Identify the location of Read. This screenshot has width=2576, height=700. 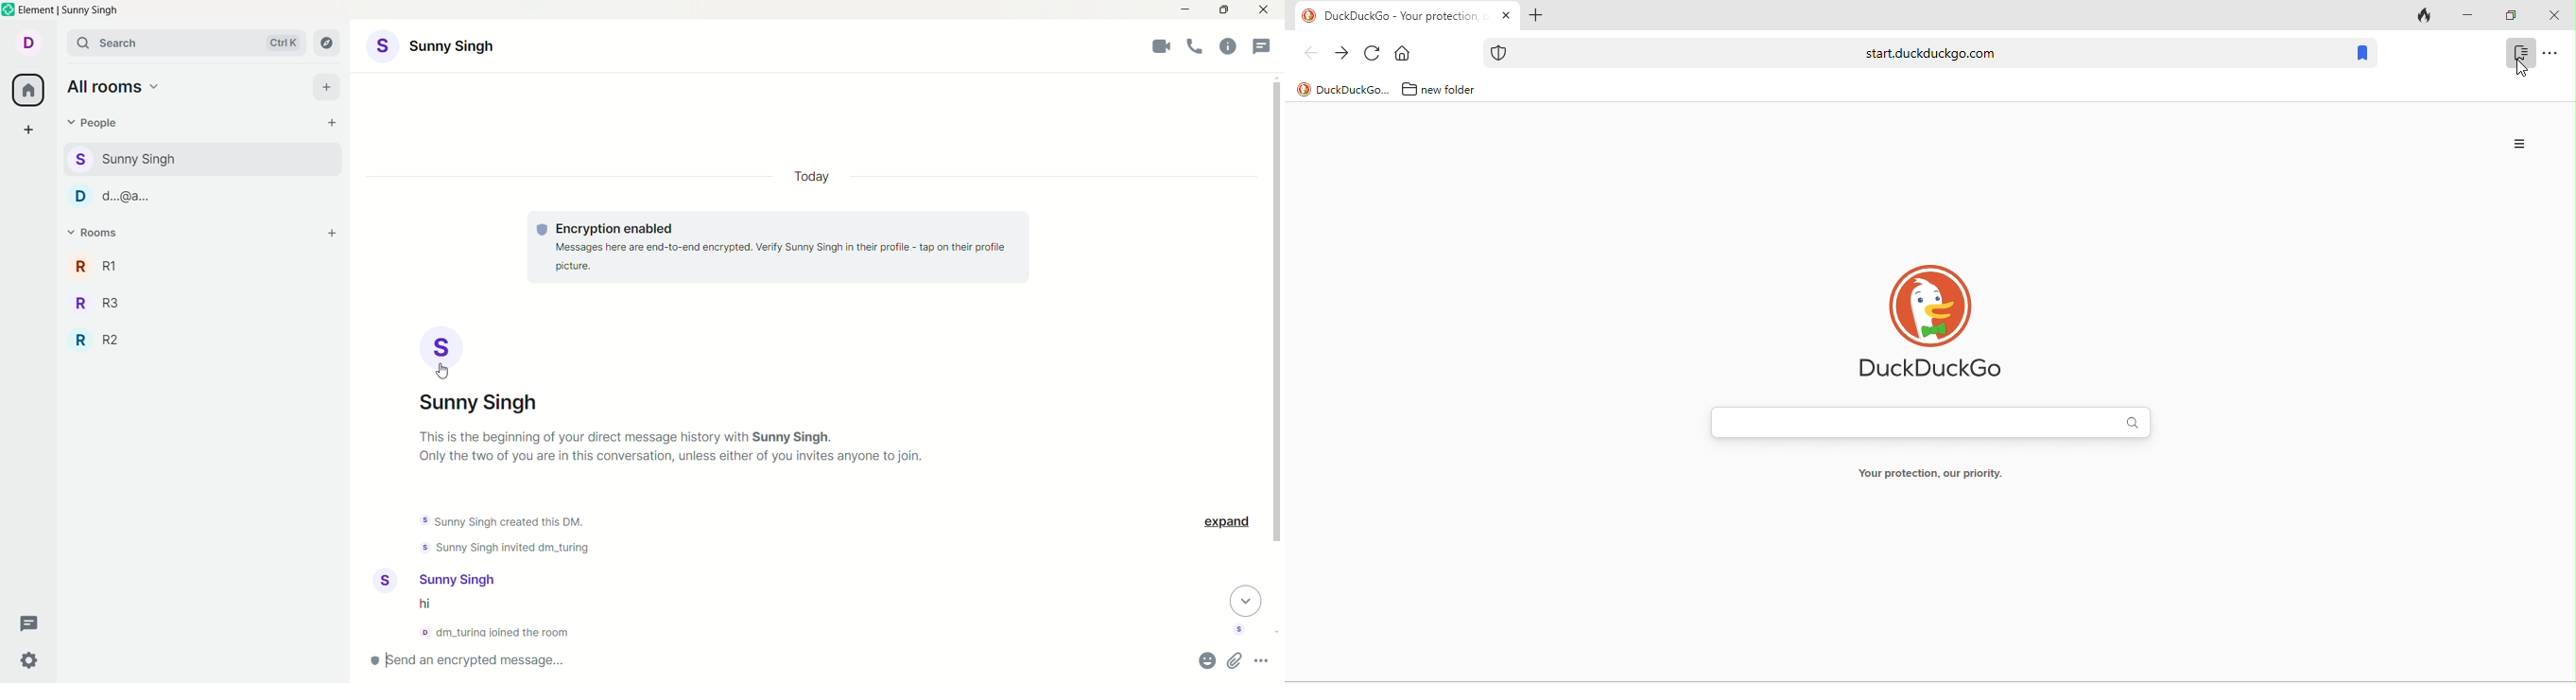
(1240, 630).